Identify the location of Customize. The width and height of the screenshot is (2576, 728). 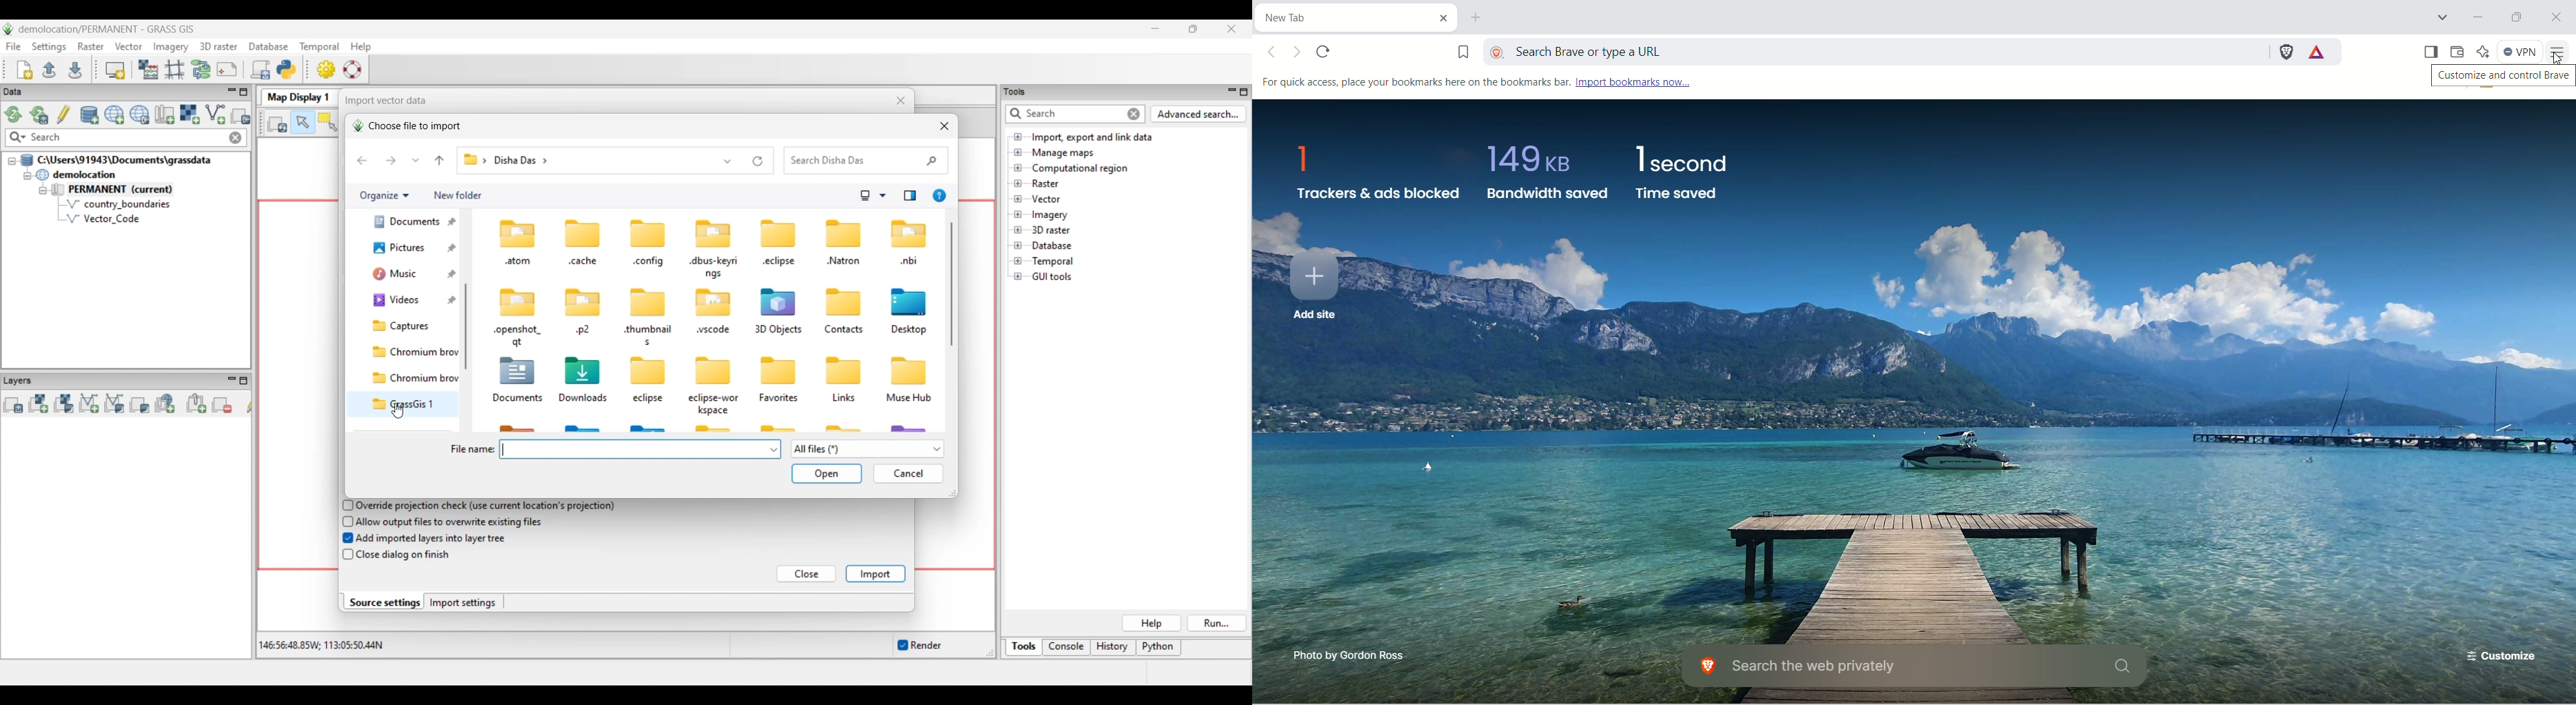
(2504, 652).